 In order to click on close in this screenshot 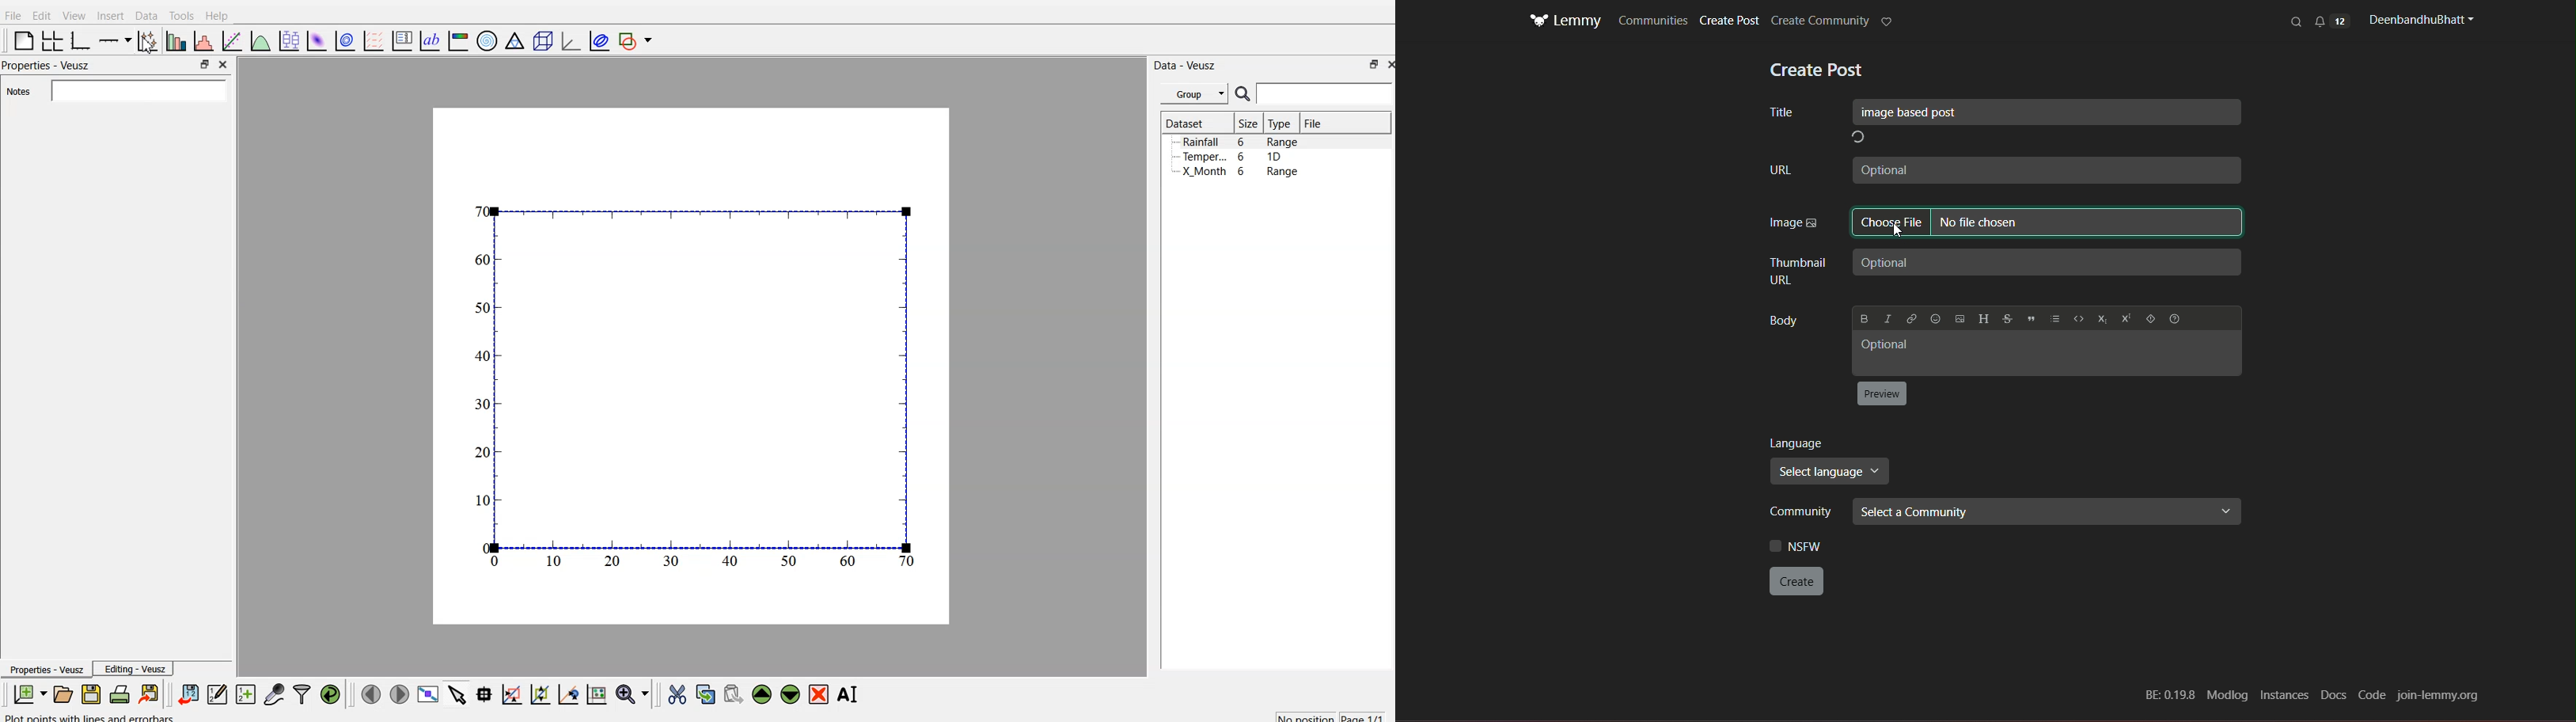, I will do `click(1388, 66)`.